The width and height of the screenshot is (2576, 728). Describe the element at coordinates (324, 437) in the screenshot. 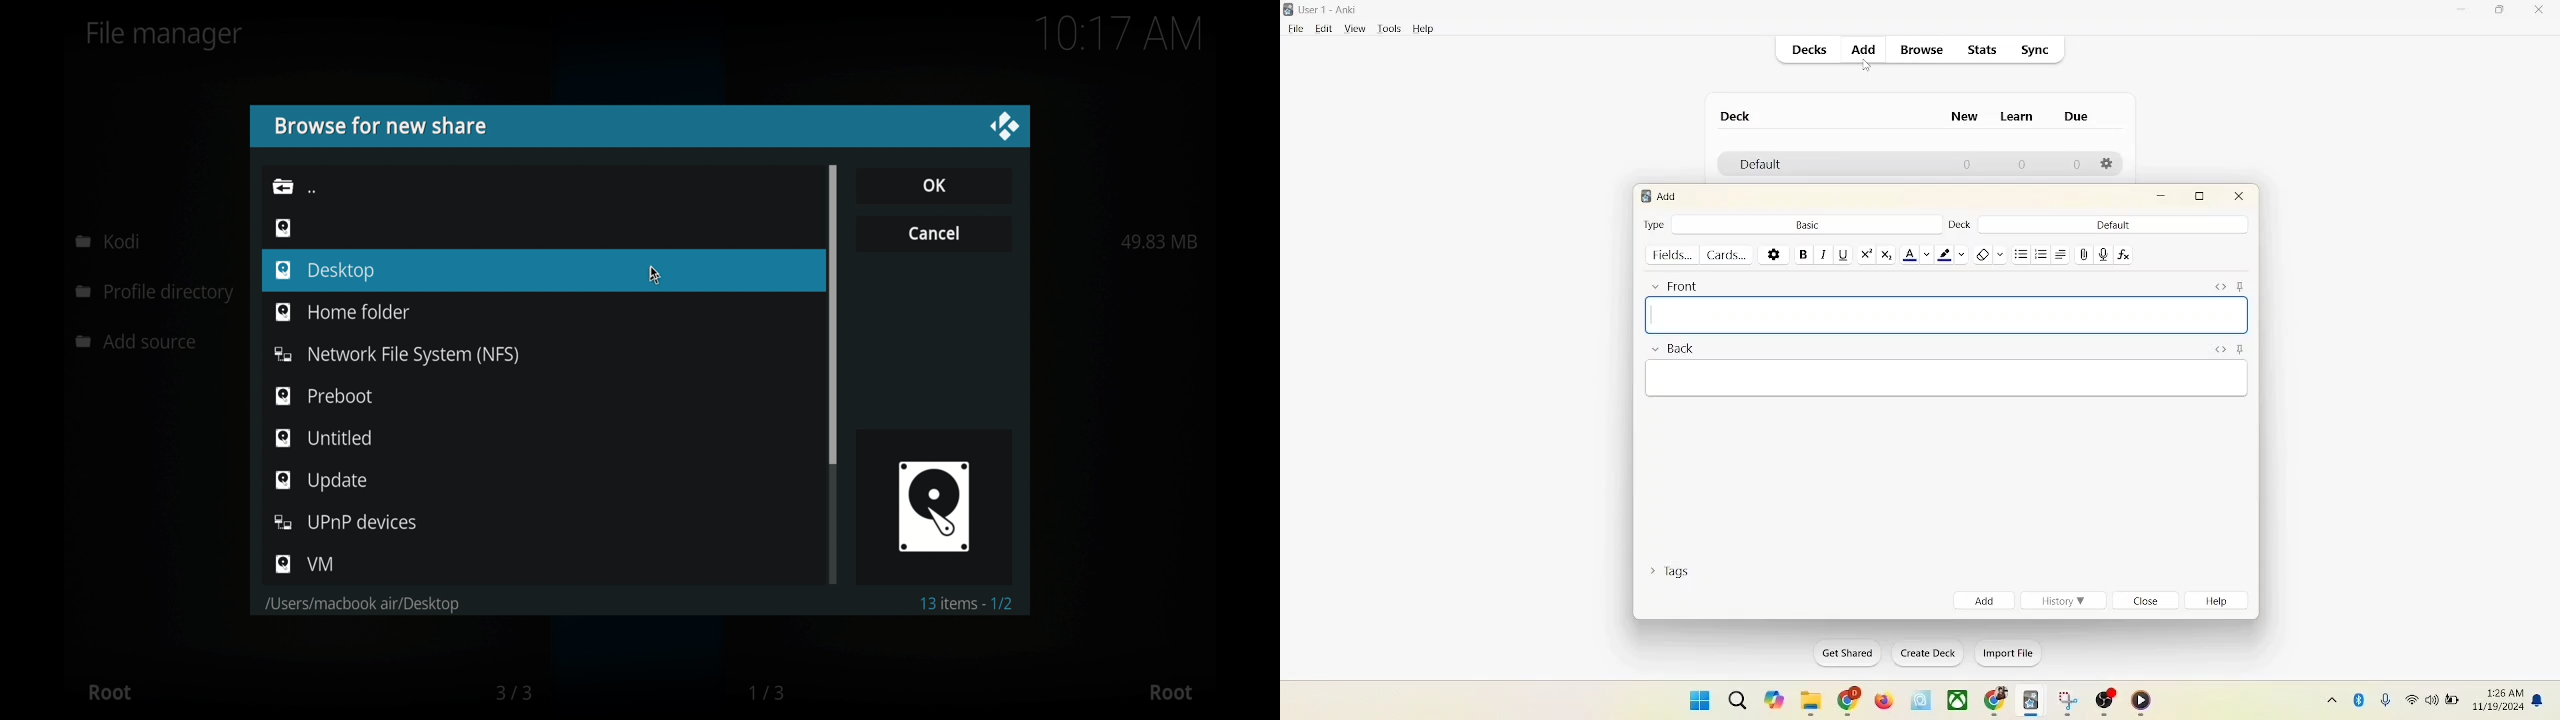

I see `untitled` at that location.